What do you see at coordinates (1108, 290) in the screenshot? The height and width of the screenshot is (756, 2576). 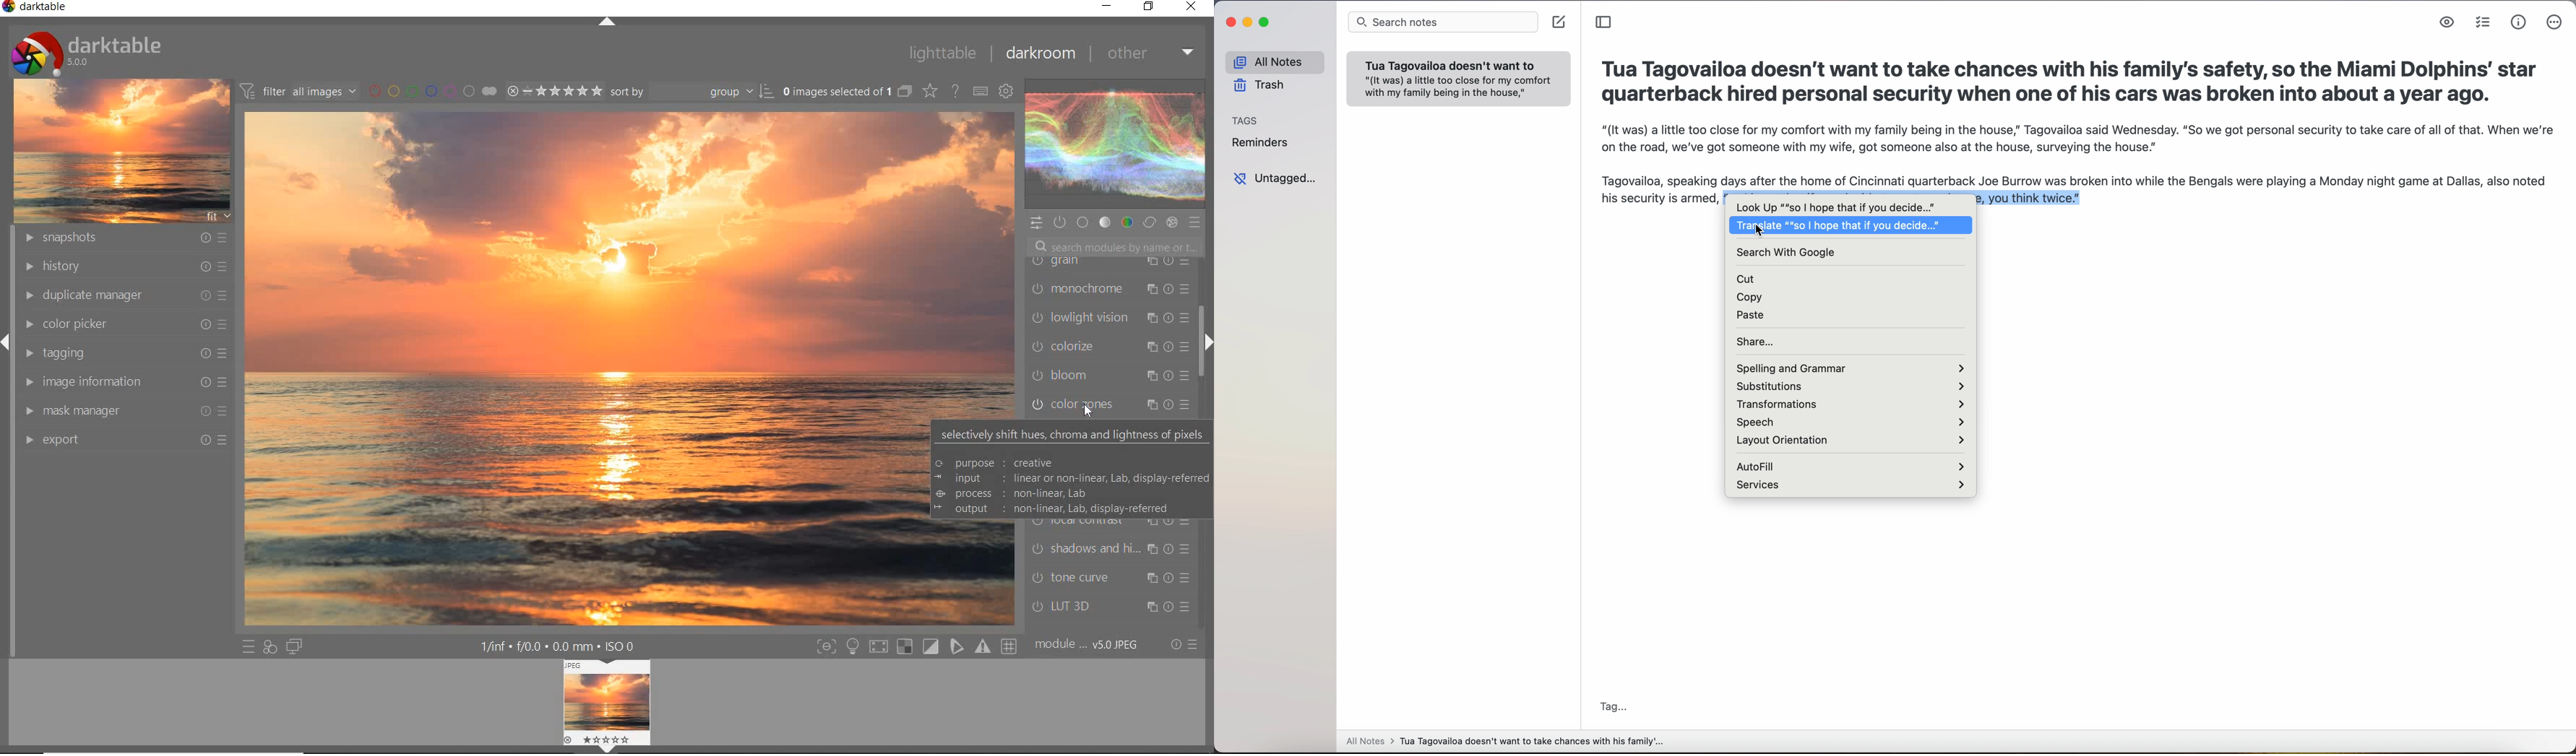 I see `monochrome` at bounding box center [1108, 290].